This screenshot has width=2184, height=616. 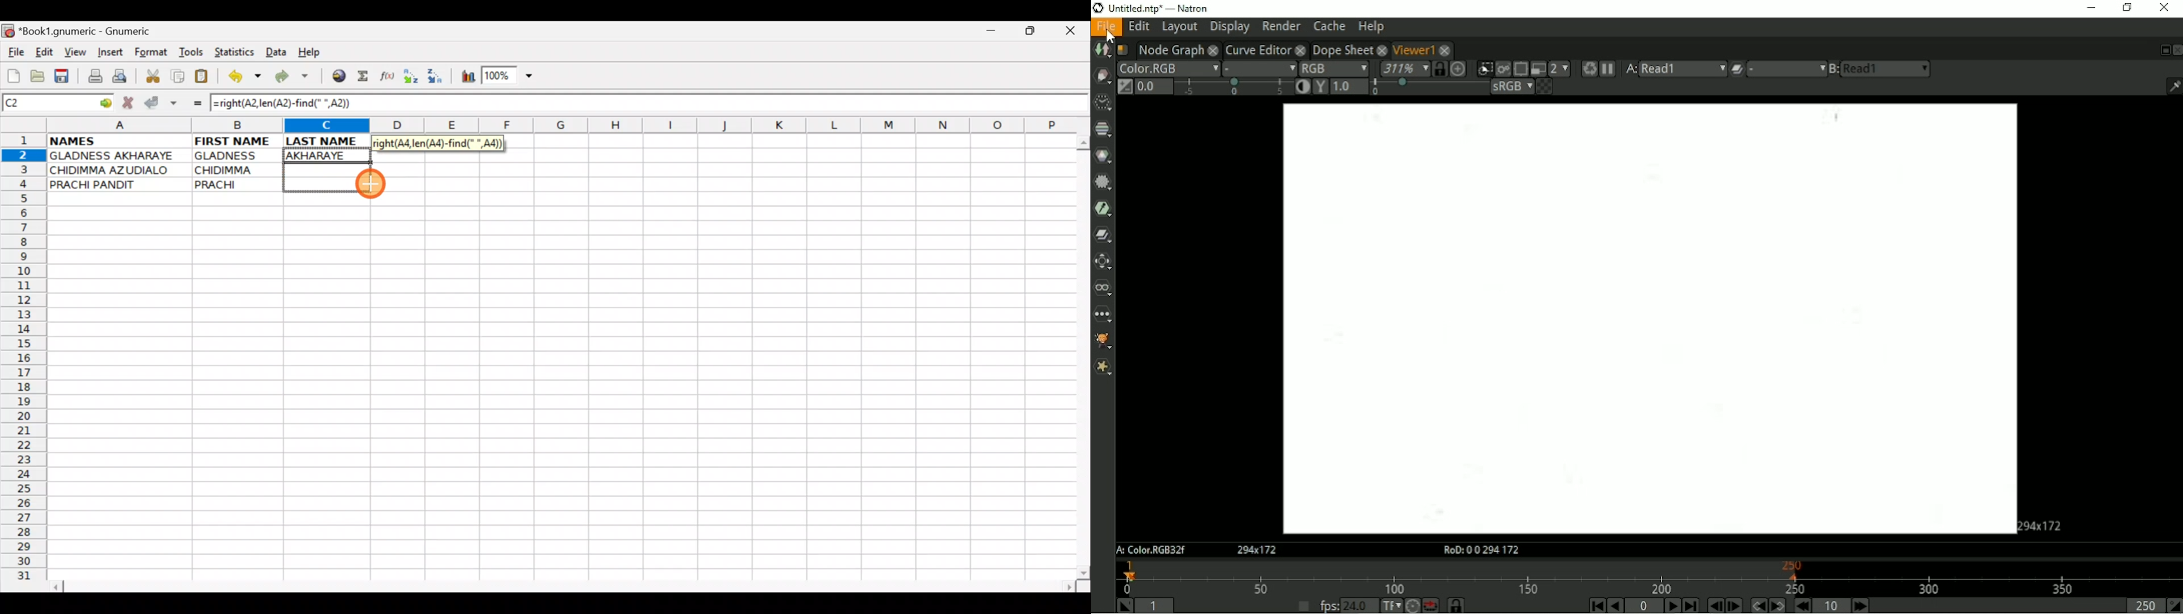 What do you see at coordinates (276, 51) in the screenshot?
I see `Data` at bounding box center [276, 51].